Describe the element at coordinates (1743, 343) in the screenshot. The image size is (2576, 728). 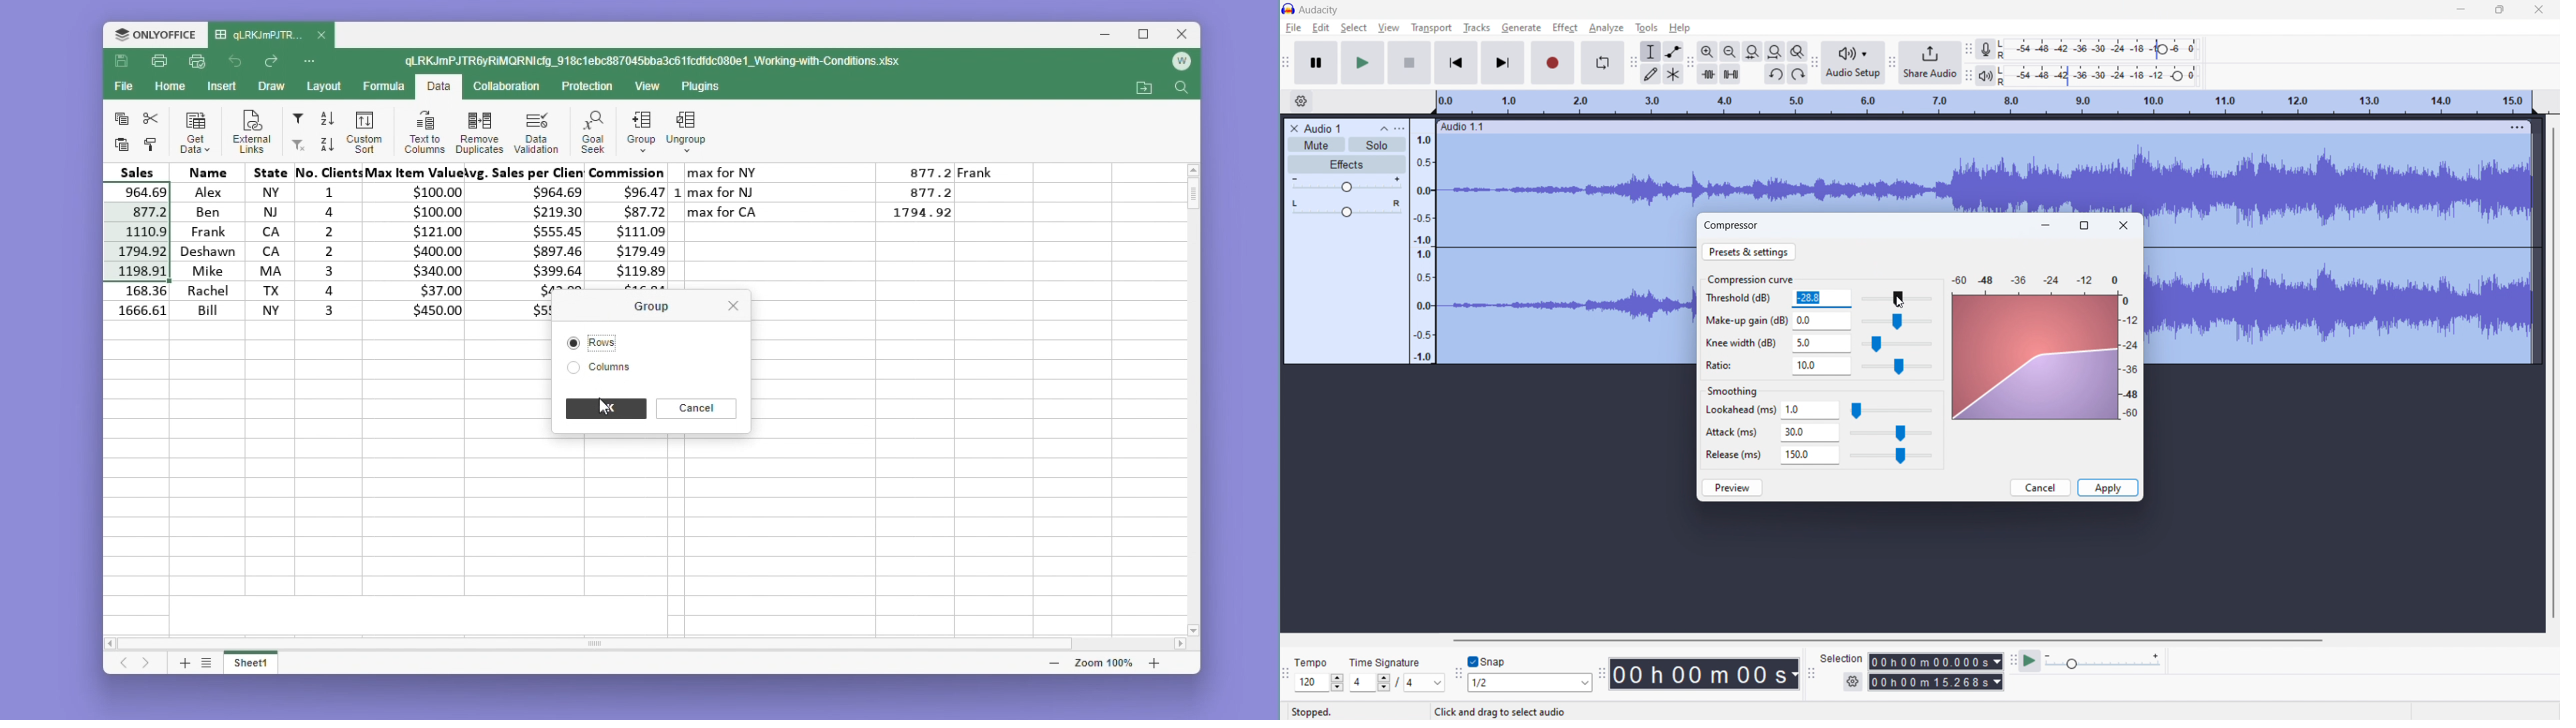
I see ` Knee width (dB)` at that location.